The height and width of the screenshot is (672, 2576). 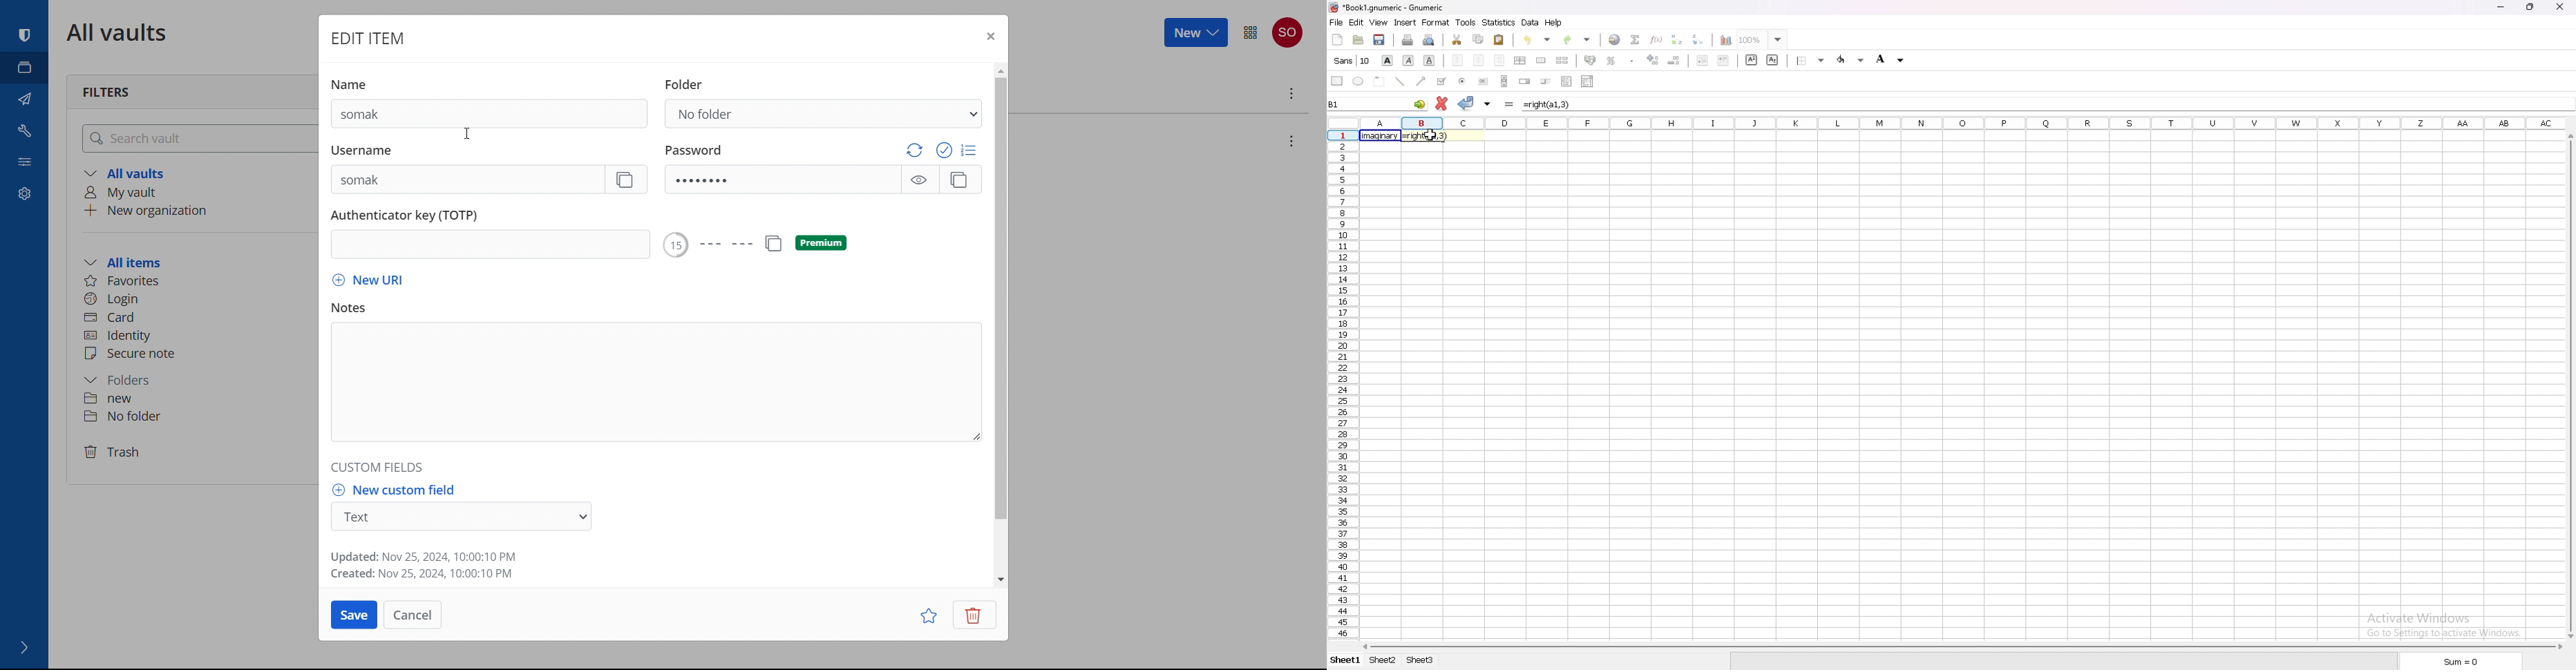 I want to click on new url, so click(x=367, y=281).